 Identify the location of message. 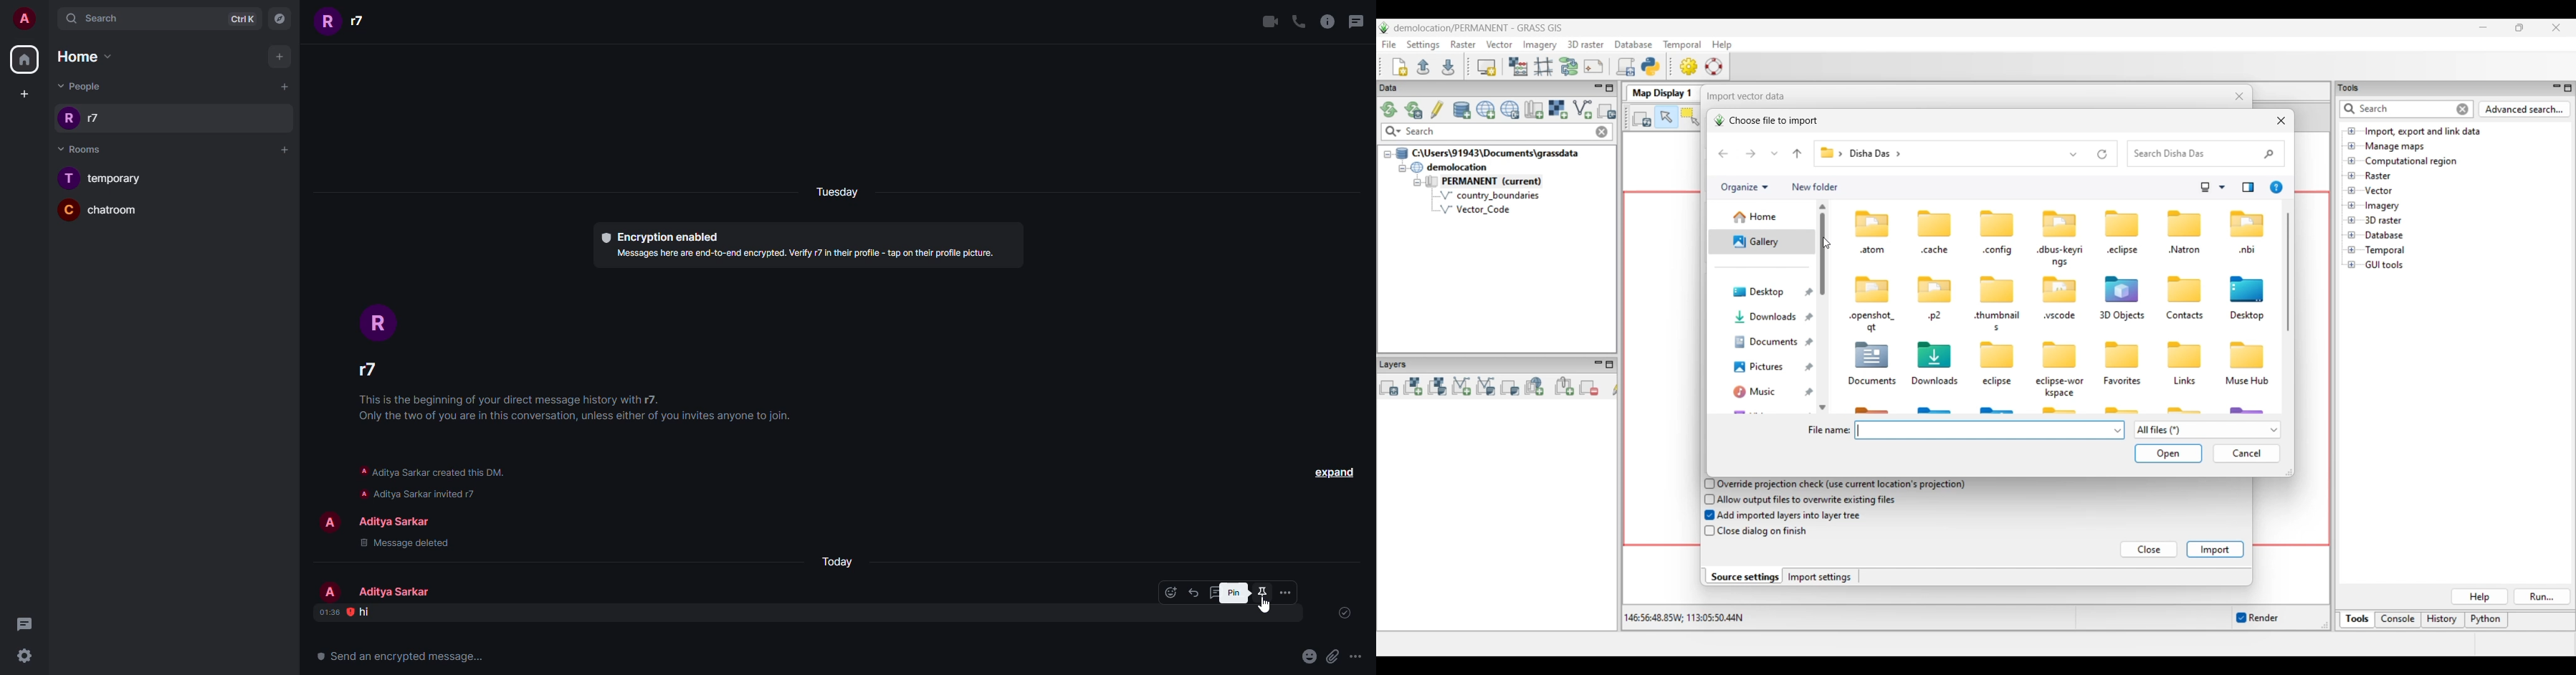
(366, 611).